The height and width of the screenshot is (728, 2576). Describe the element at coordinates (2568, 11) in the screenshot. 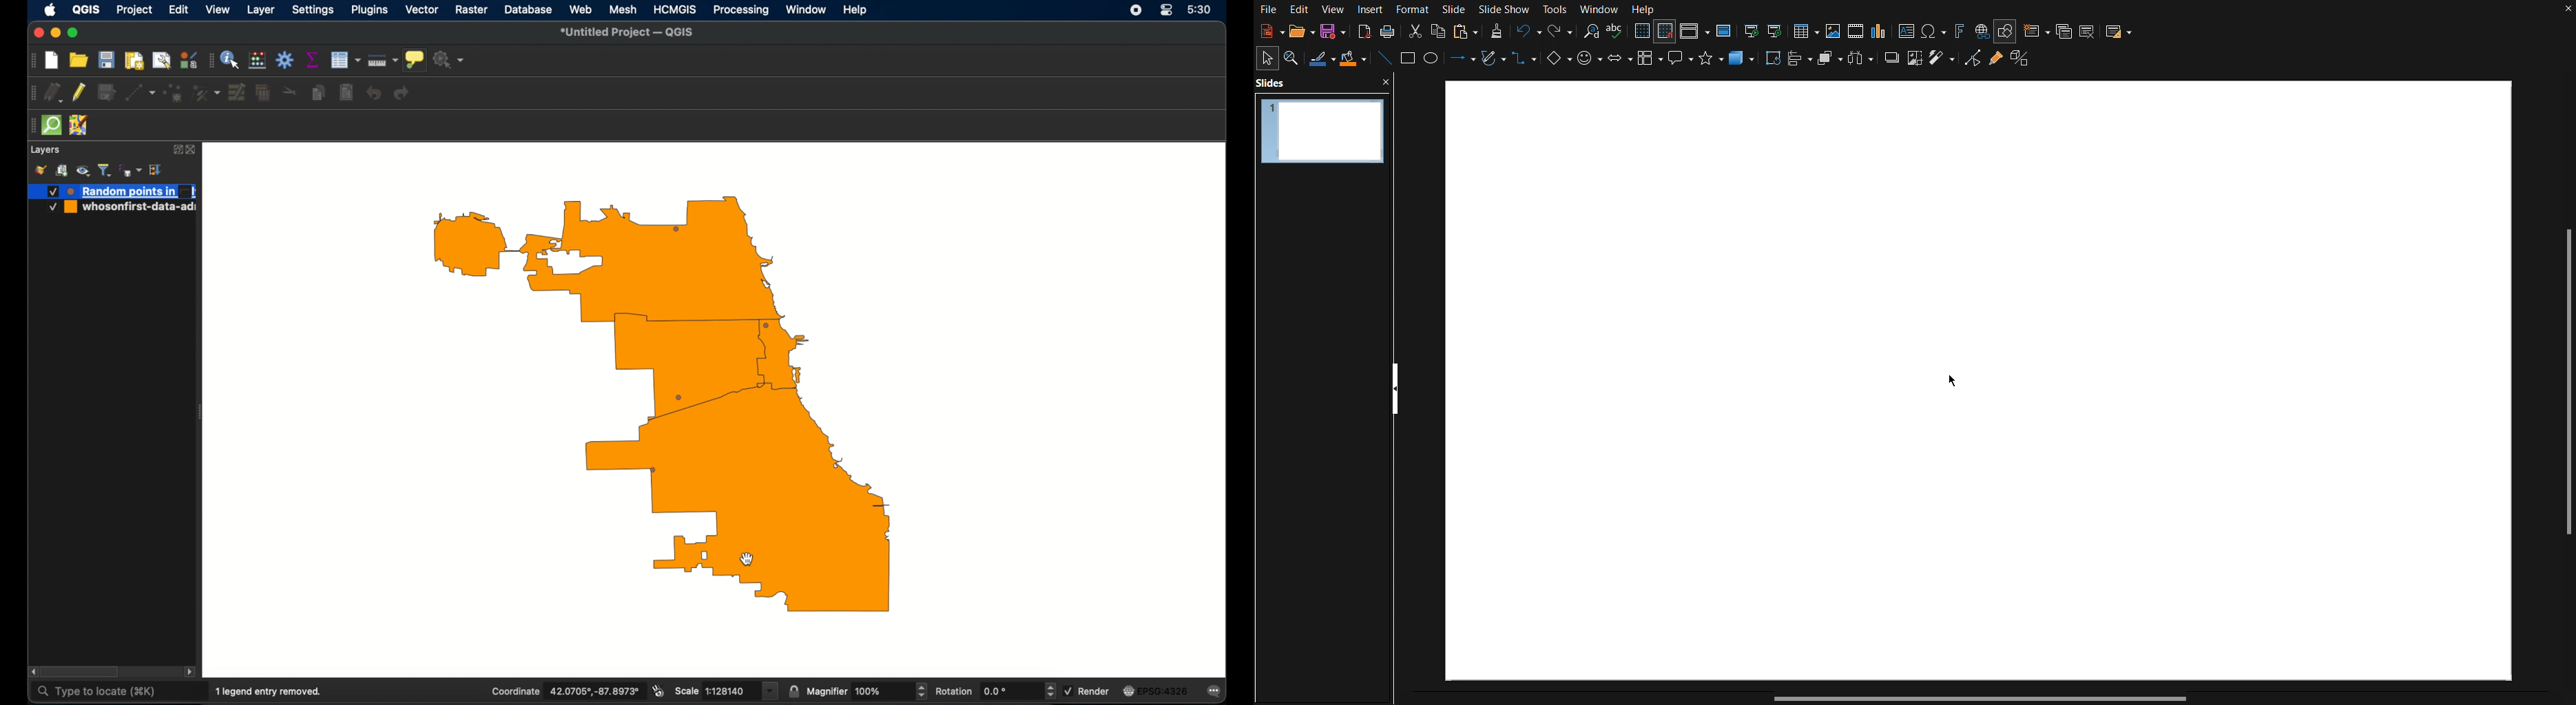

I see `Close` at that location.